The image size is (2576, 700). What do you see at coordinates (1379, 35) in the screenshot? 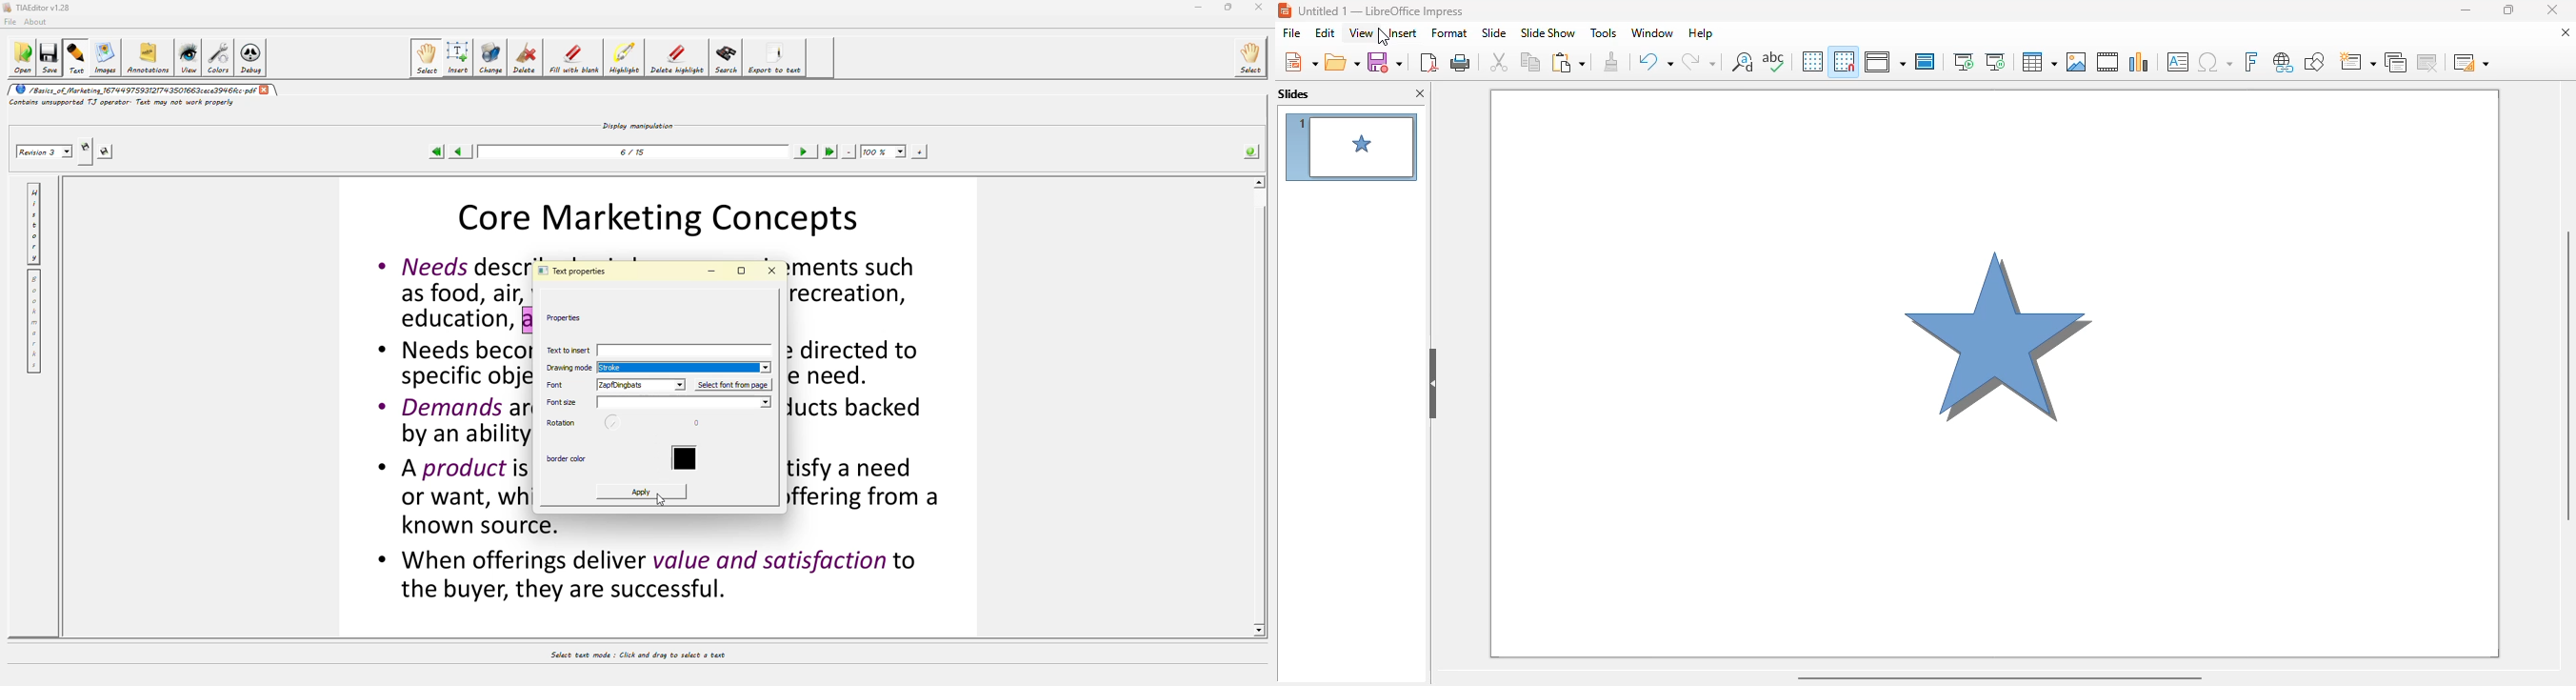
I see `cursor` at bounding box center [1379, 35].